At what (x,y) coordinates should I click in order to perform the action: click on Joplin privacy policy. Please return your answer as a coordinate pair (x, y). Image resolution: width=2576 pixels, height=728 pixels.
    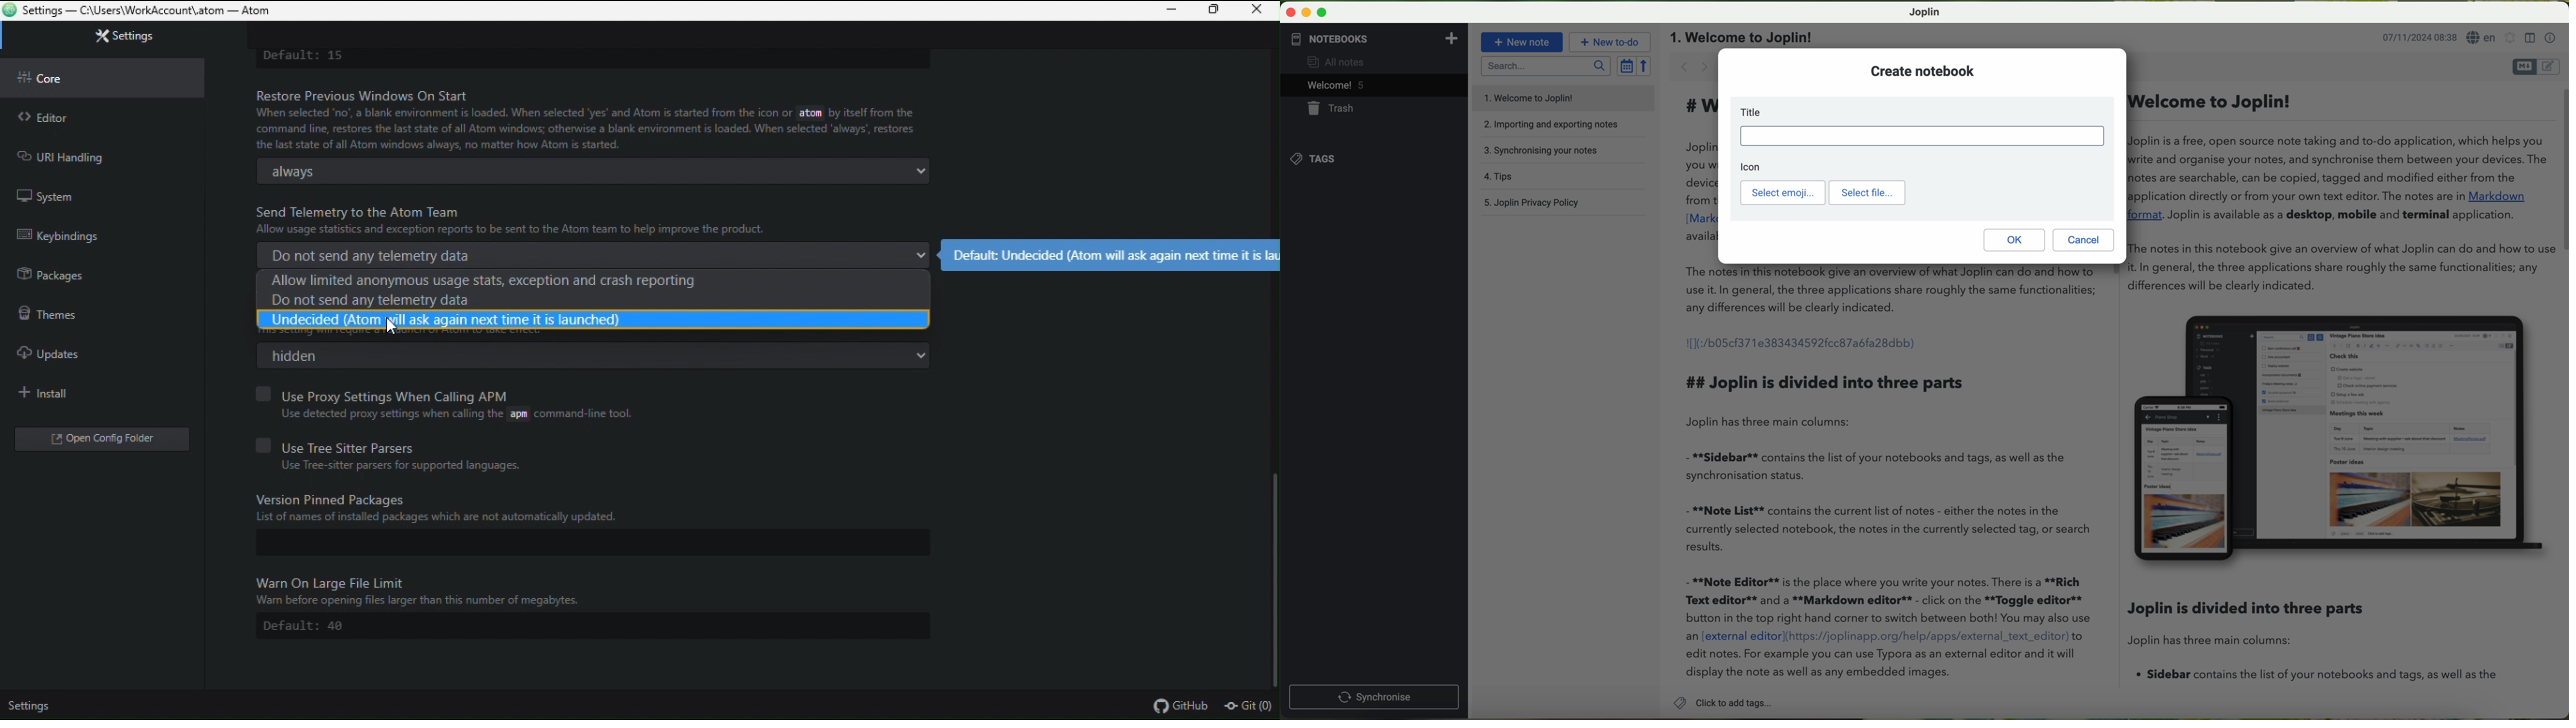
    Looking at the image, I should click on (1534, 201).